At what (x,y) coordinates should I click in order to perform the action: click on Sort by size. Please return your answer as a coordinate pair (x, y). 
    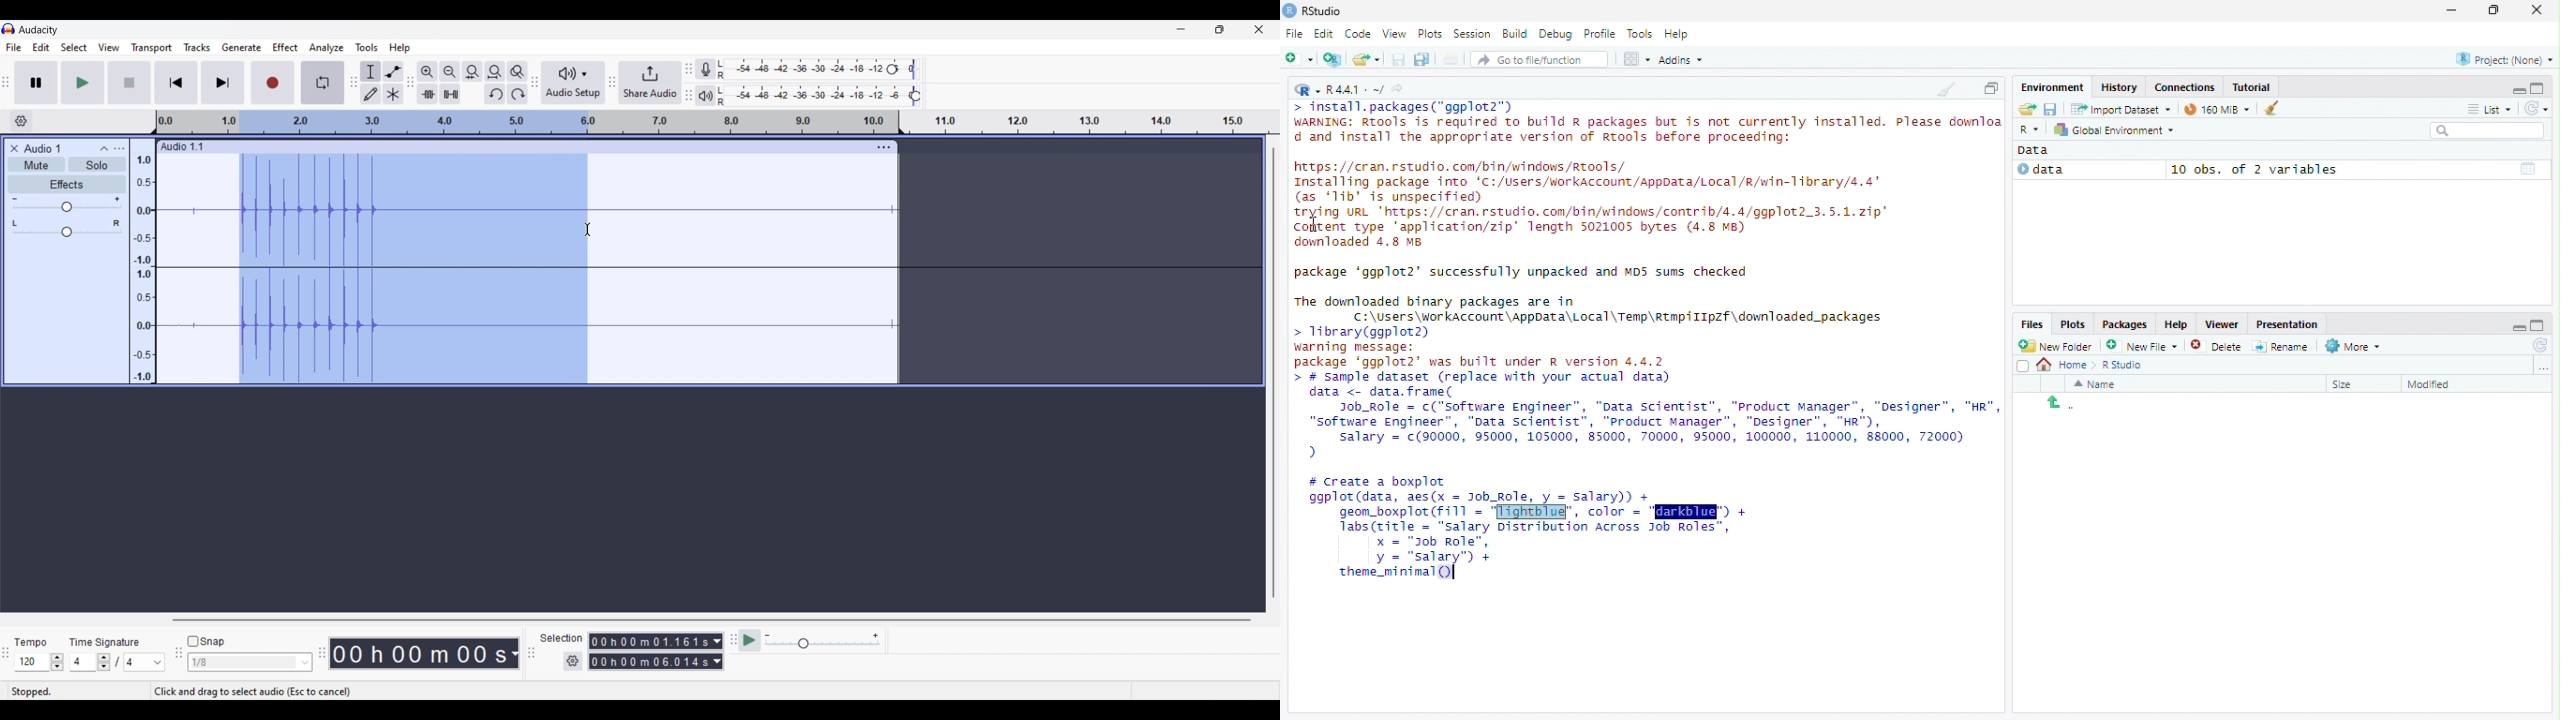
    Looking at the image, I should click on (2357, 383).